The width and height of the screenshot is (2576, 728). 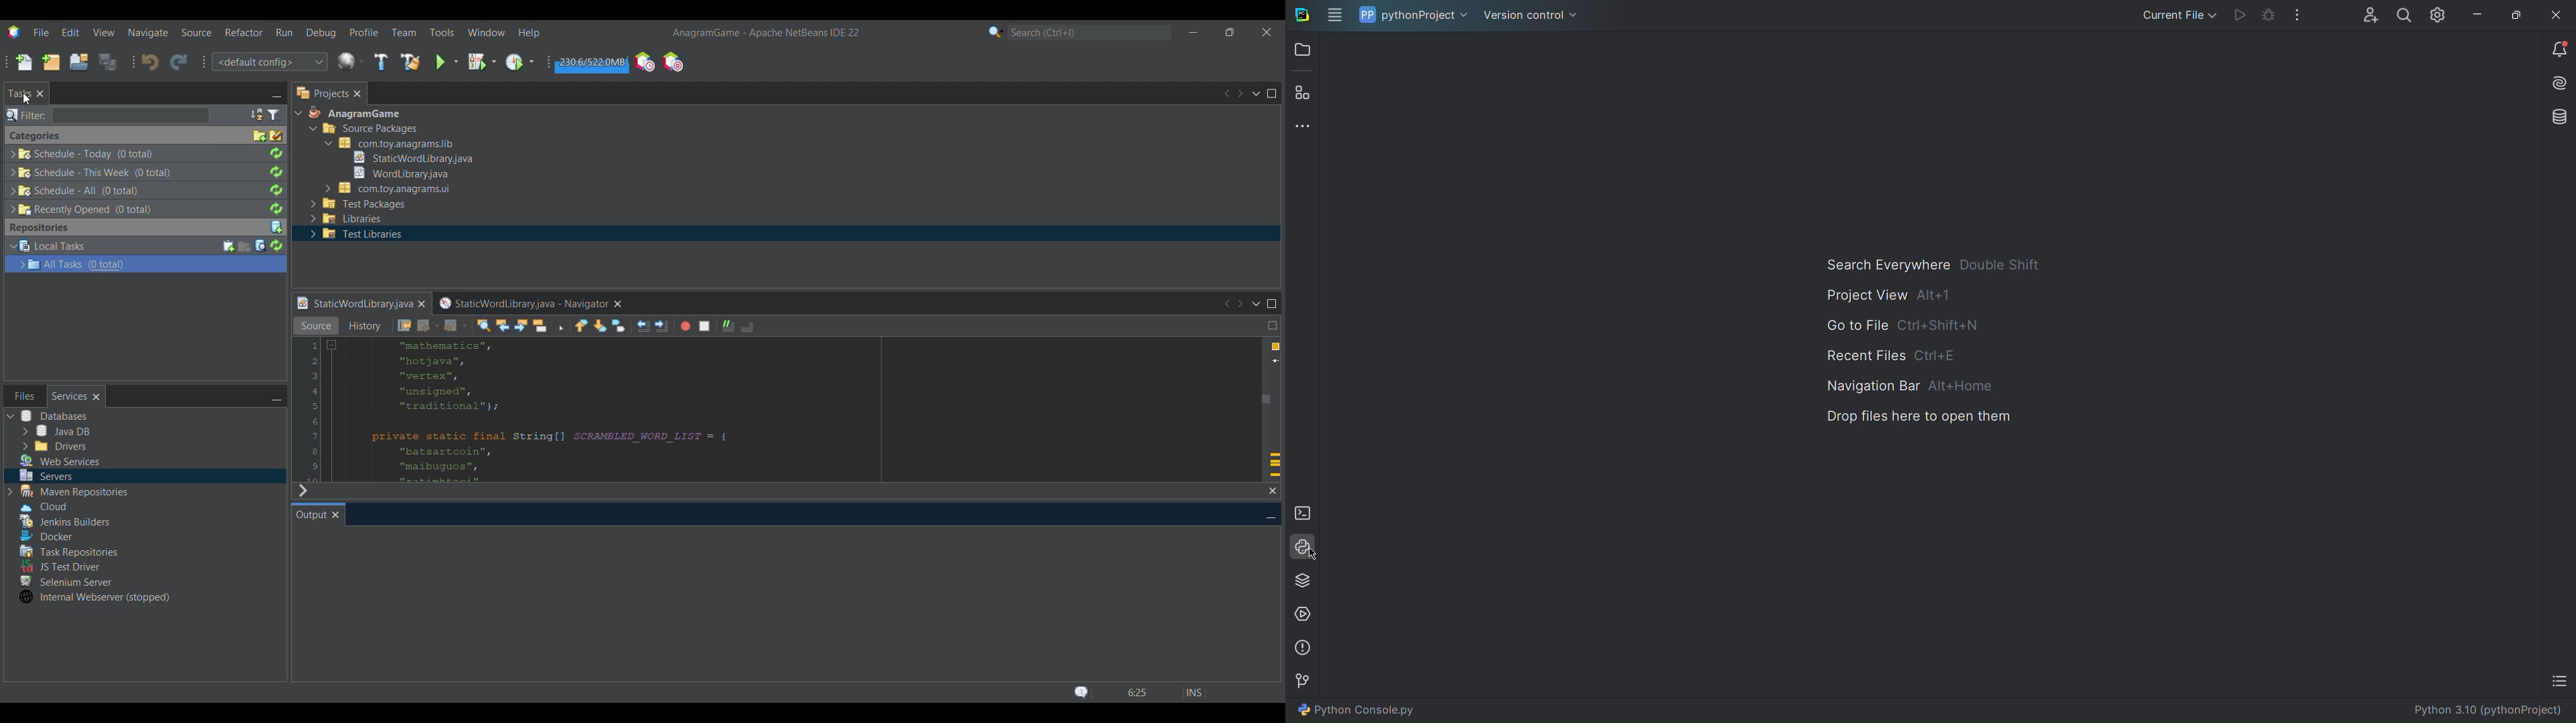 What do you see at coordinates (1256, 94) in the screenshot?
I see `Show opened documents list` at bounding box center [1256, 94].